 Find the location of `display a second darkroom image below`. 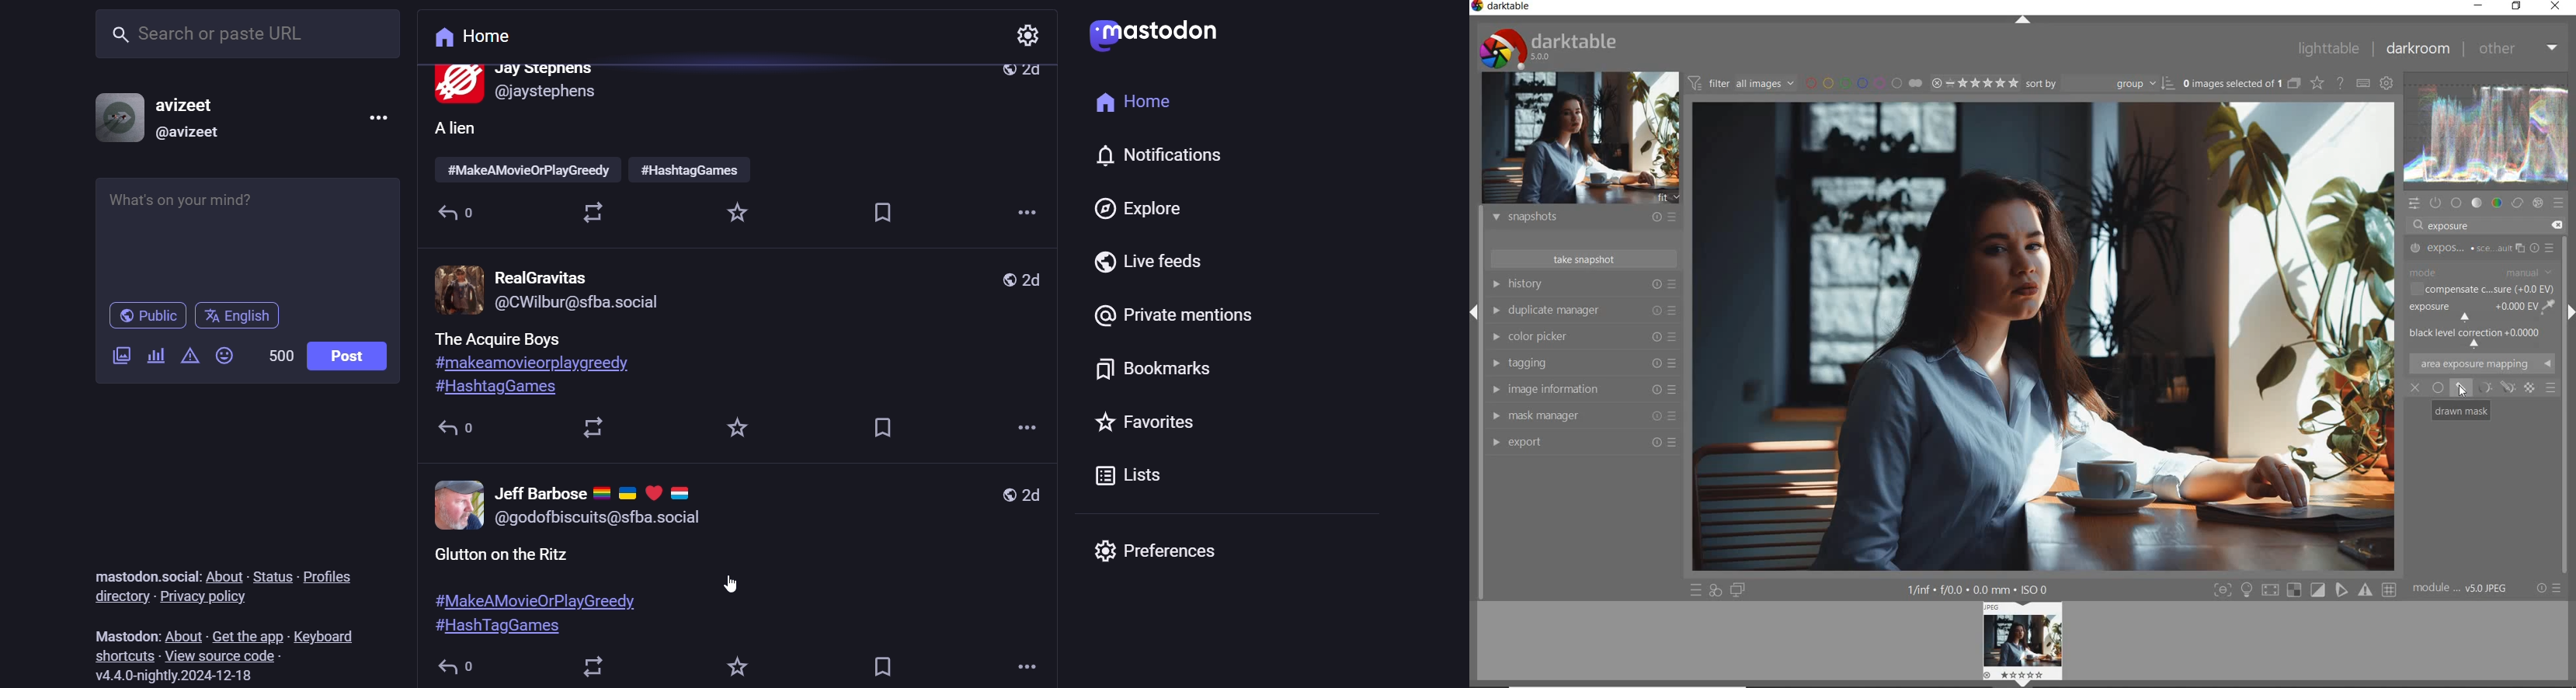

display a second darkroom image below is located at coordinates (1738, 590).